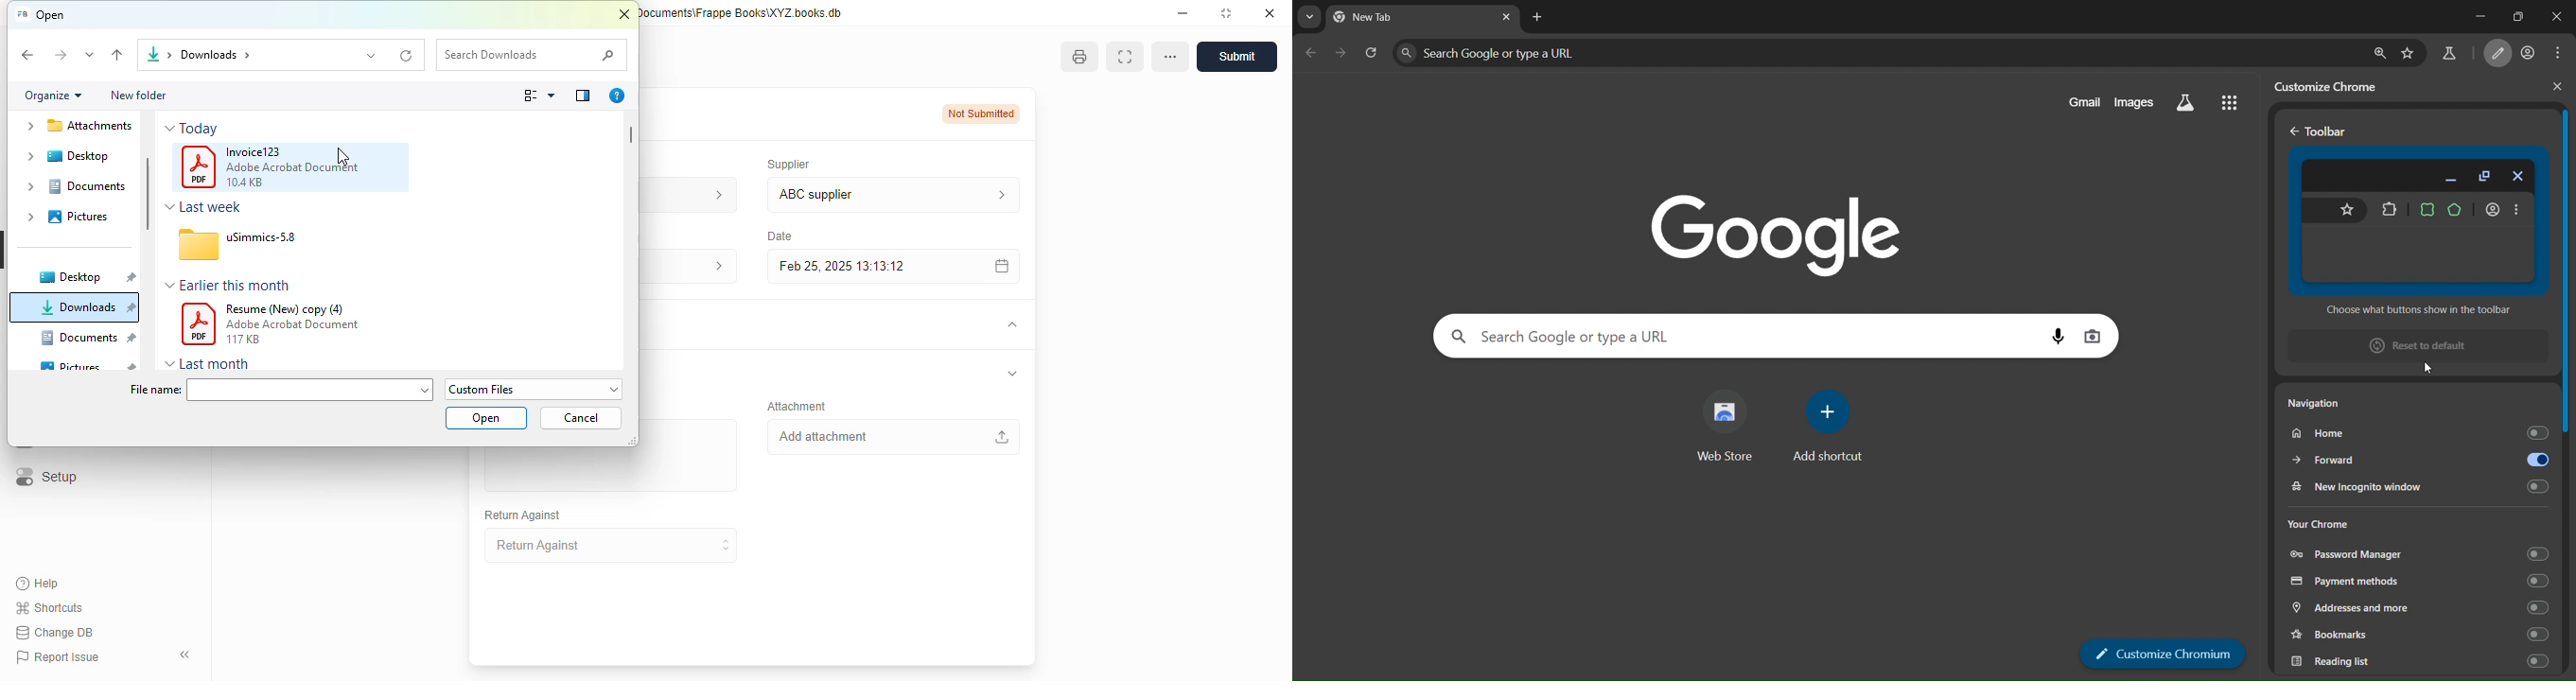  Describe the element at coordinates (2475, 11) in the screenshot. I see `minimize` at that location.